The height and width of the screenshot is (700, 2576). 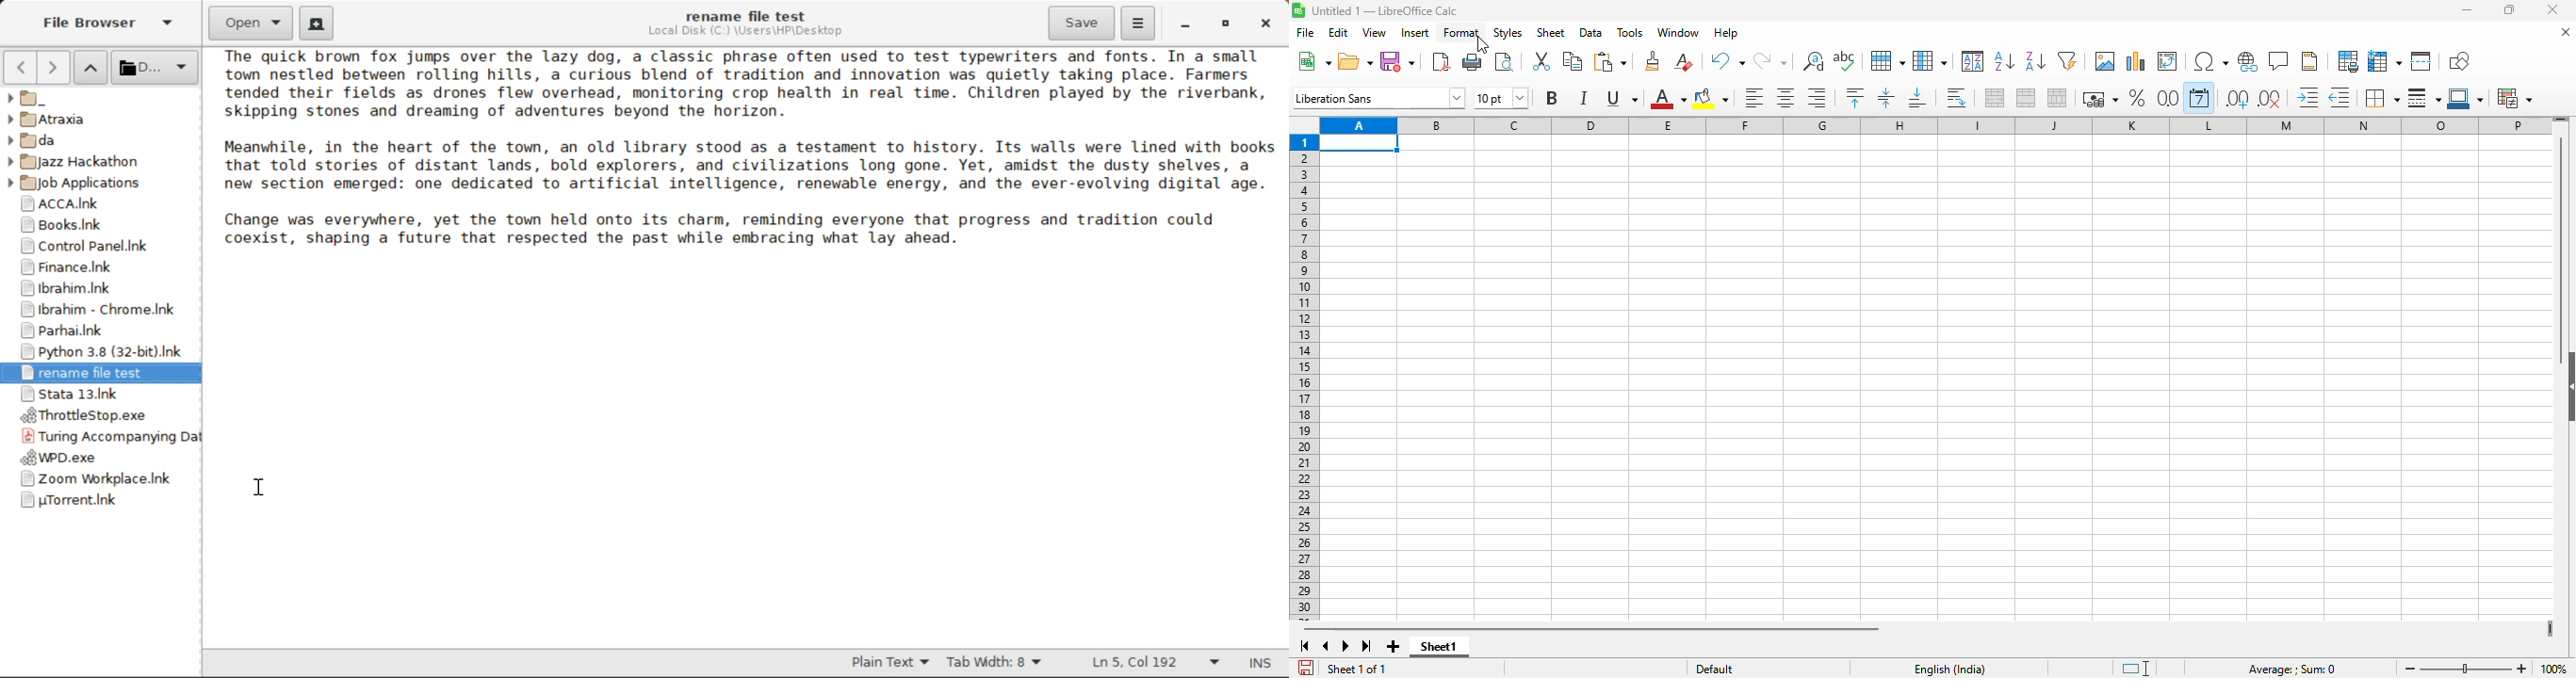 I want to click on print, so click(x=1474, y=62).